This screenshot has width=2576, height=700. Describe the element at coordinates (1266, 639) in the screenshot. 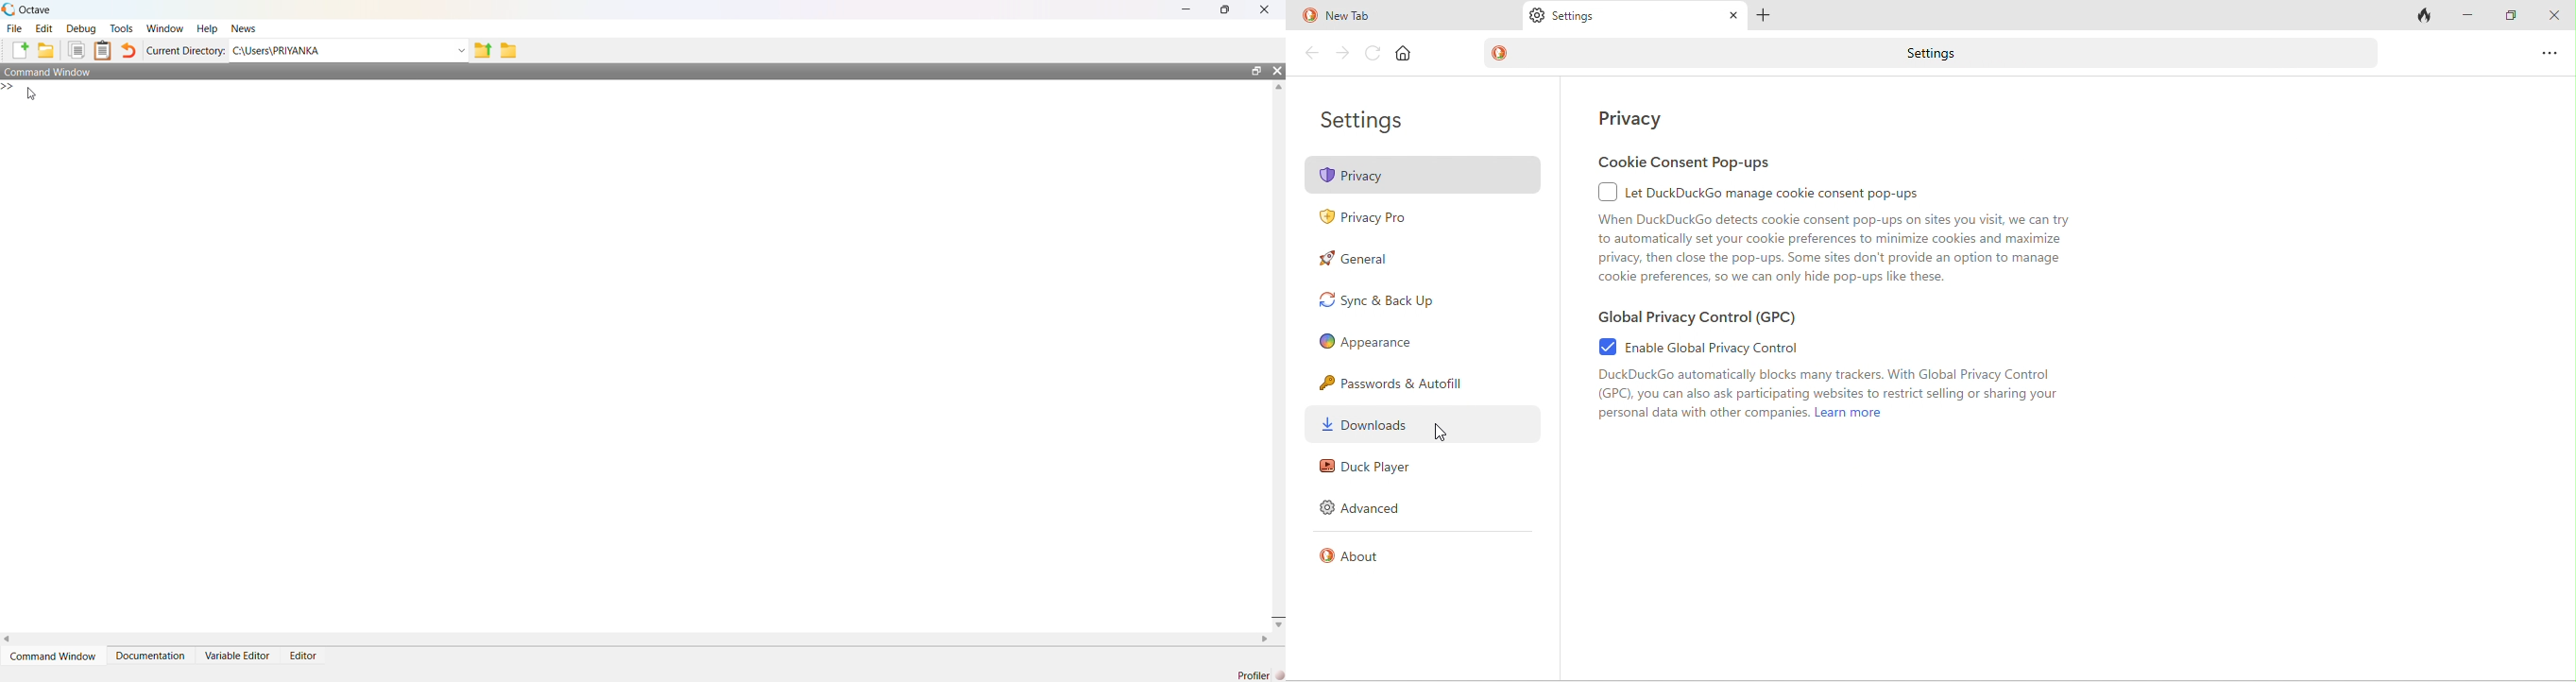

I see `scroll right` at that location.